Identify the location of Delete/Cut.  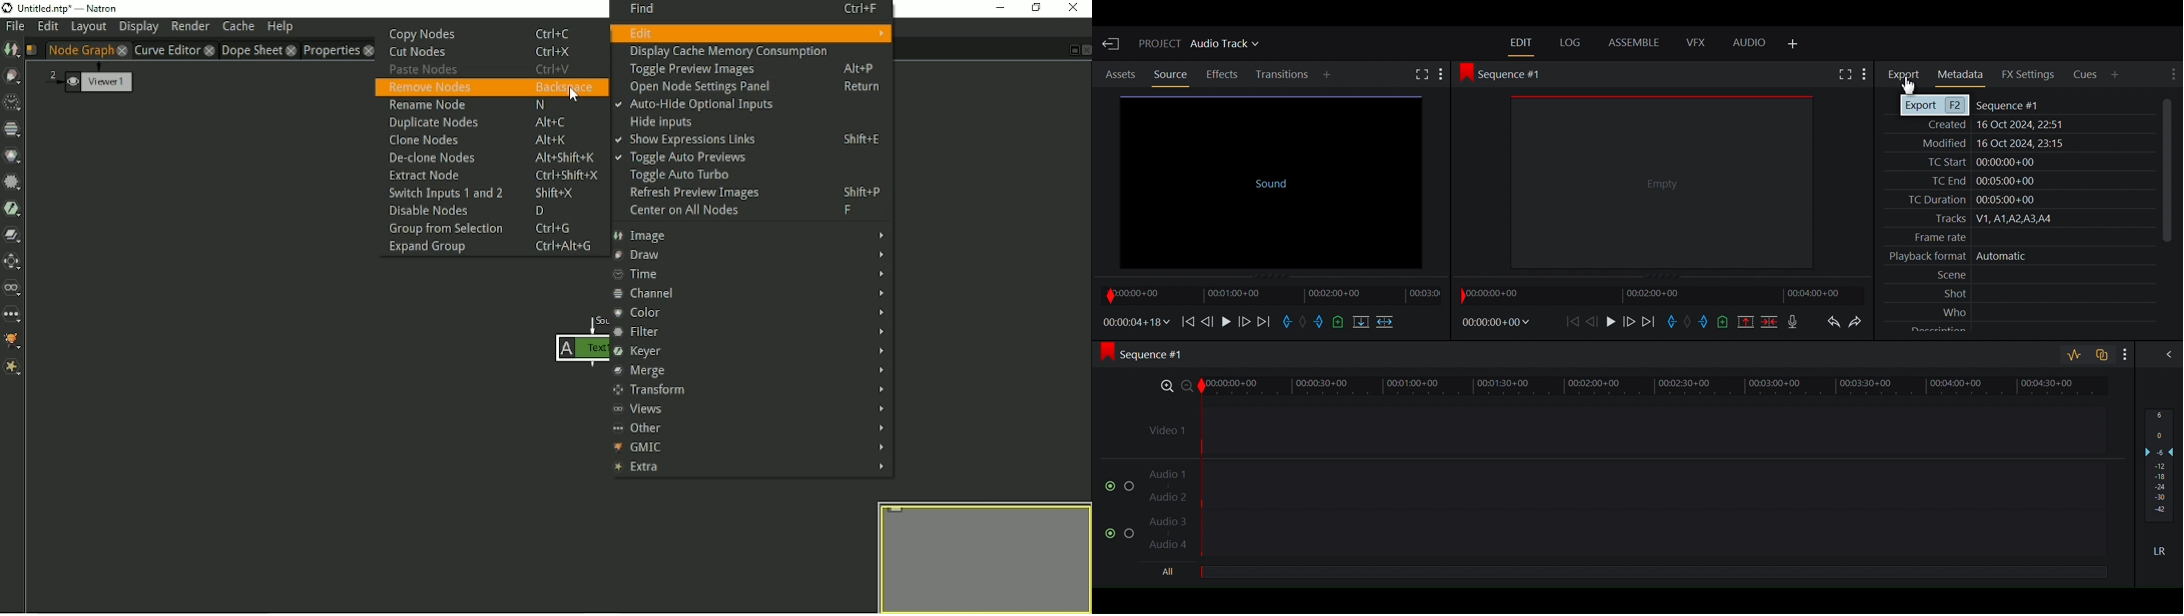
(1769, 321).